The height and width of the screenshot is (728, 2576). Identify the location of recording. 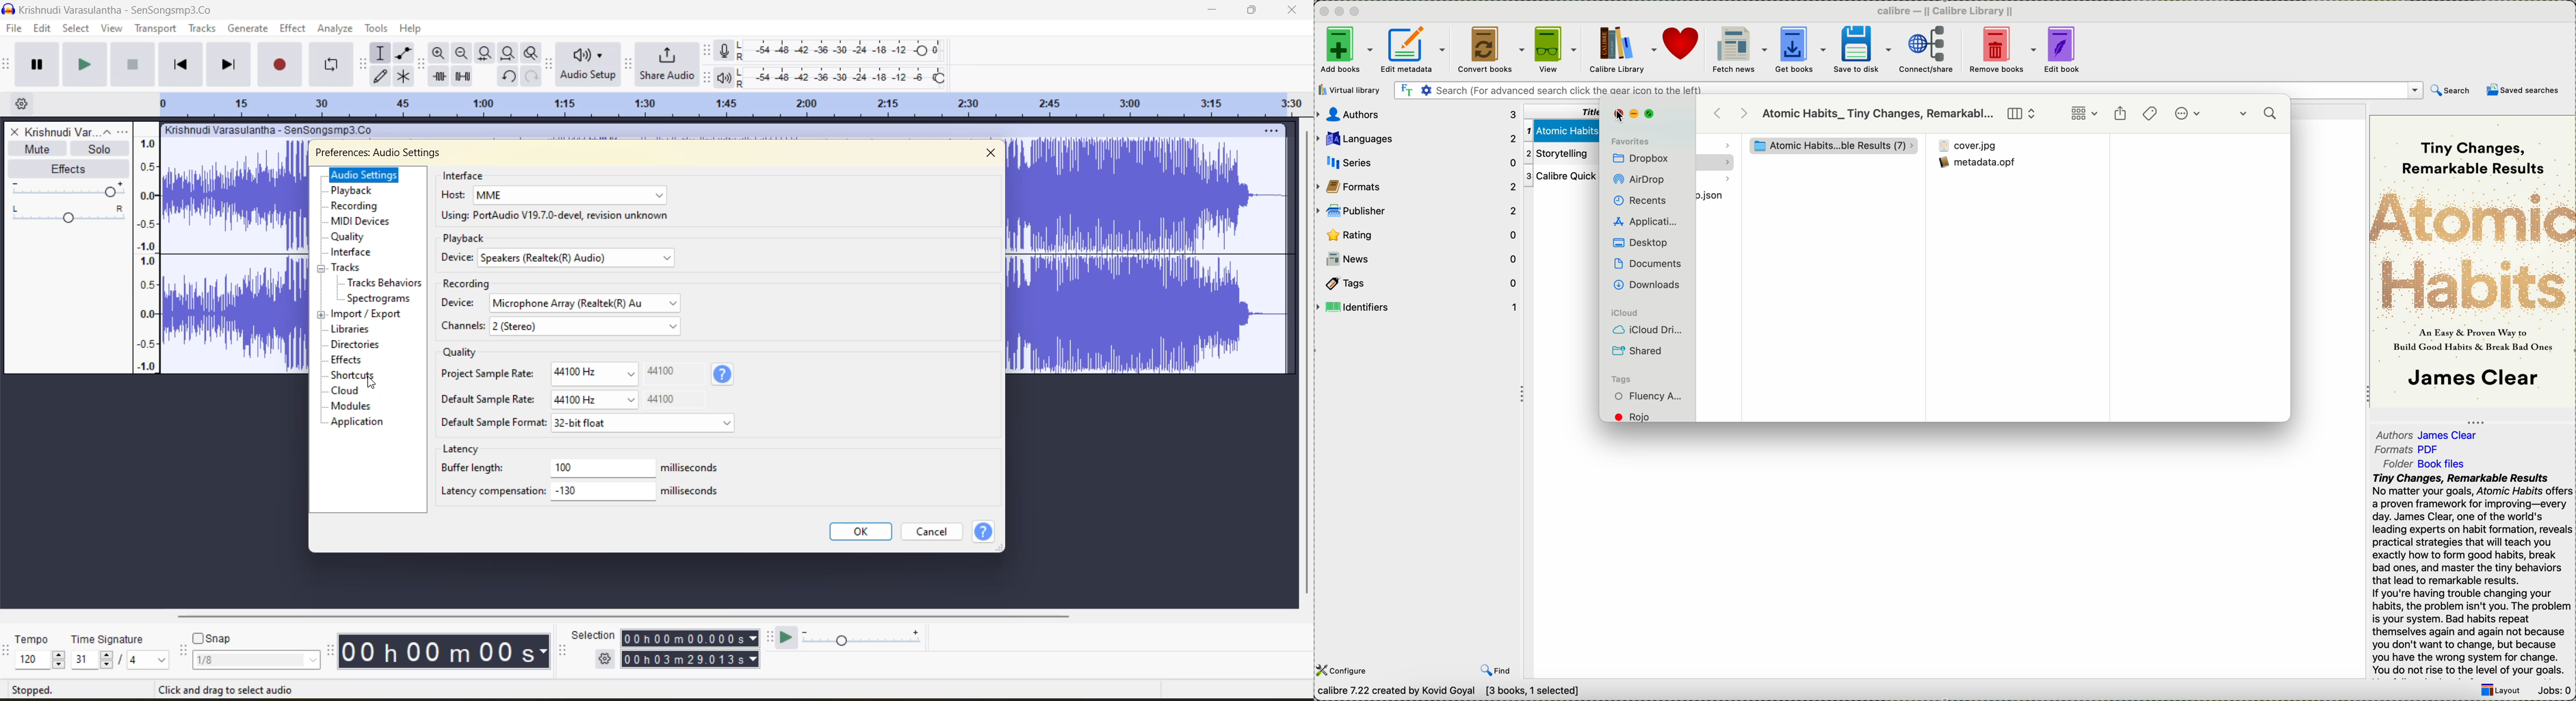
(361, 207).